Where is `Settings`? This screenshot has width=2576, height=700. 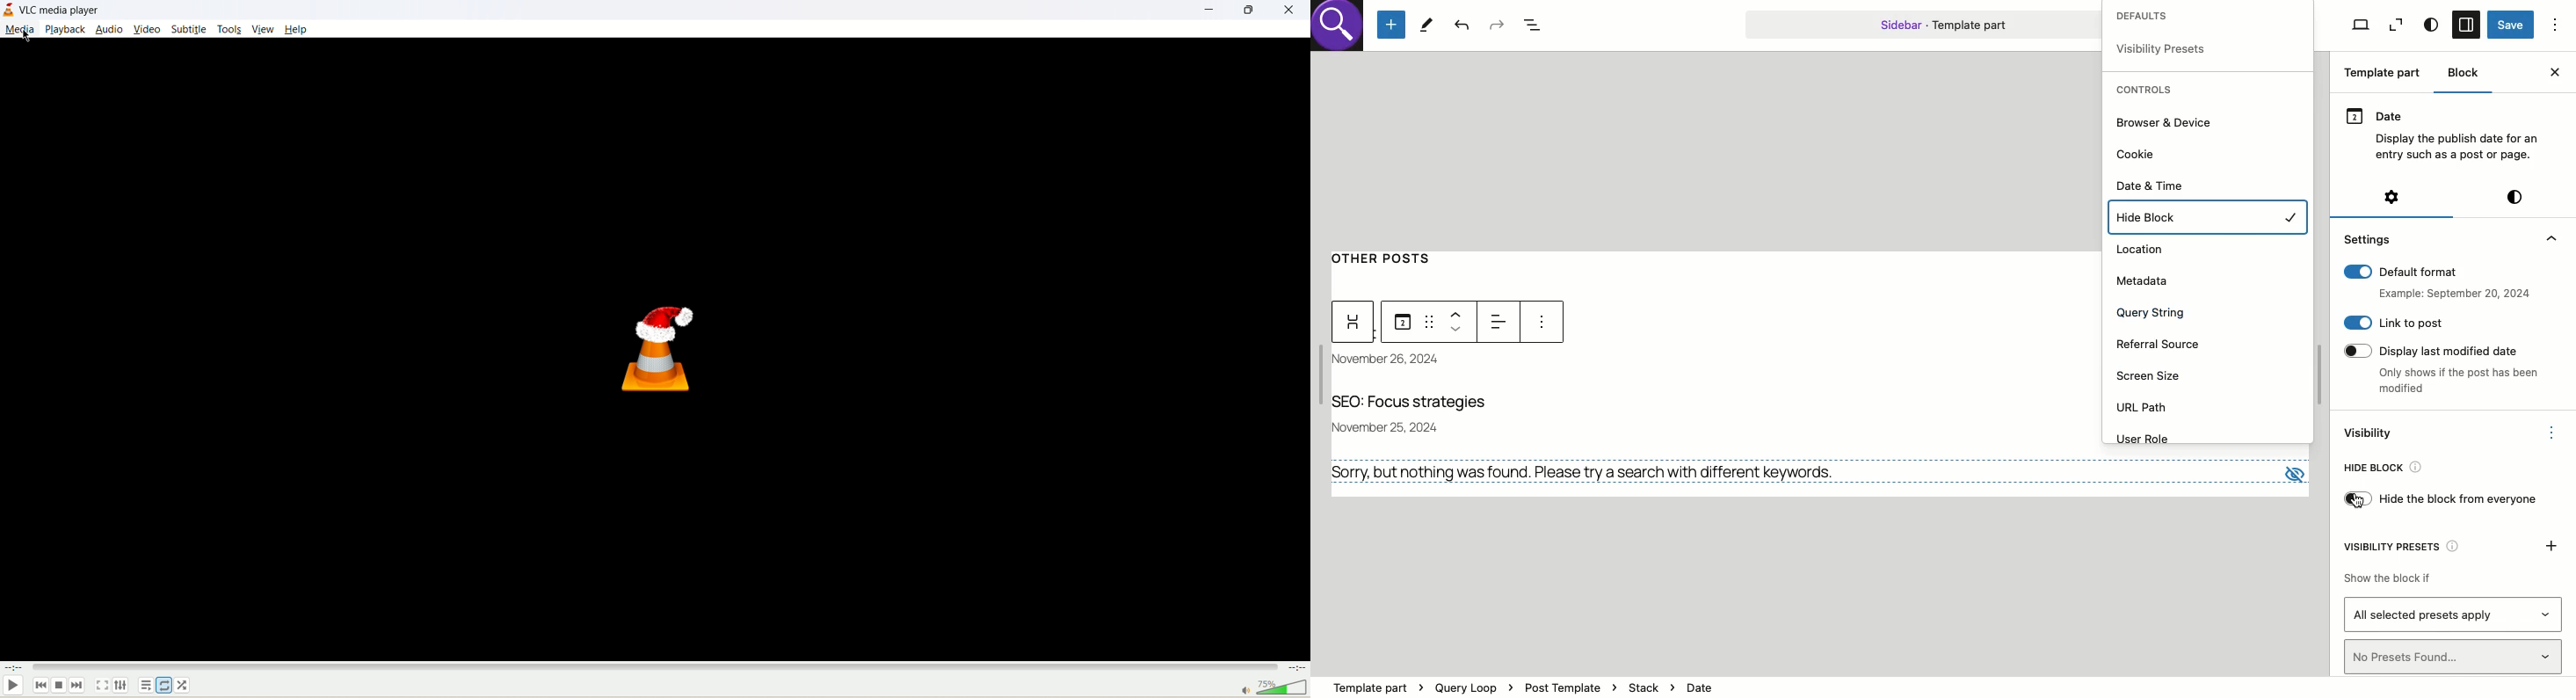
Settings is located at coordinates (2391, 197).